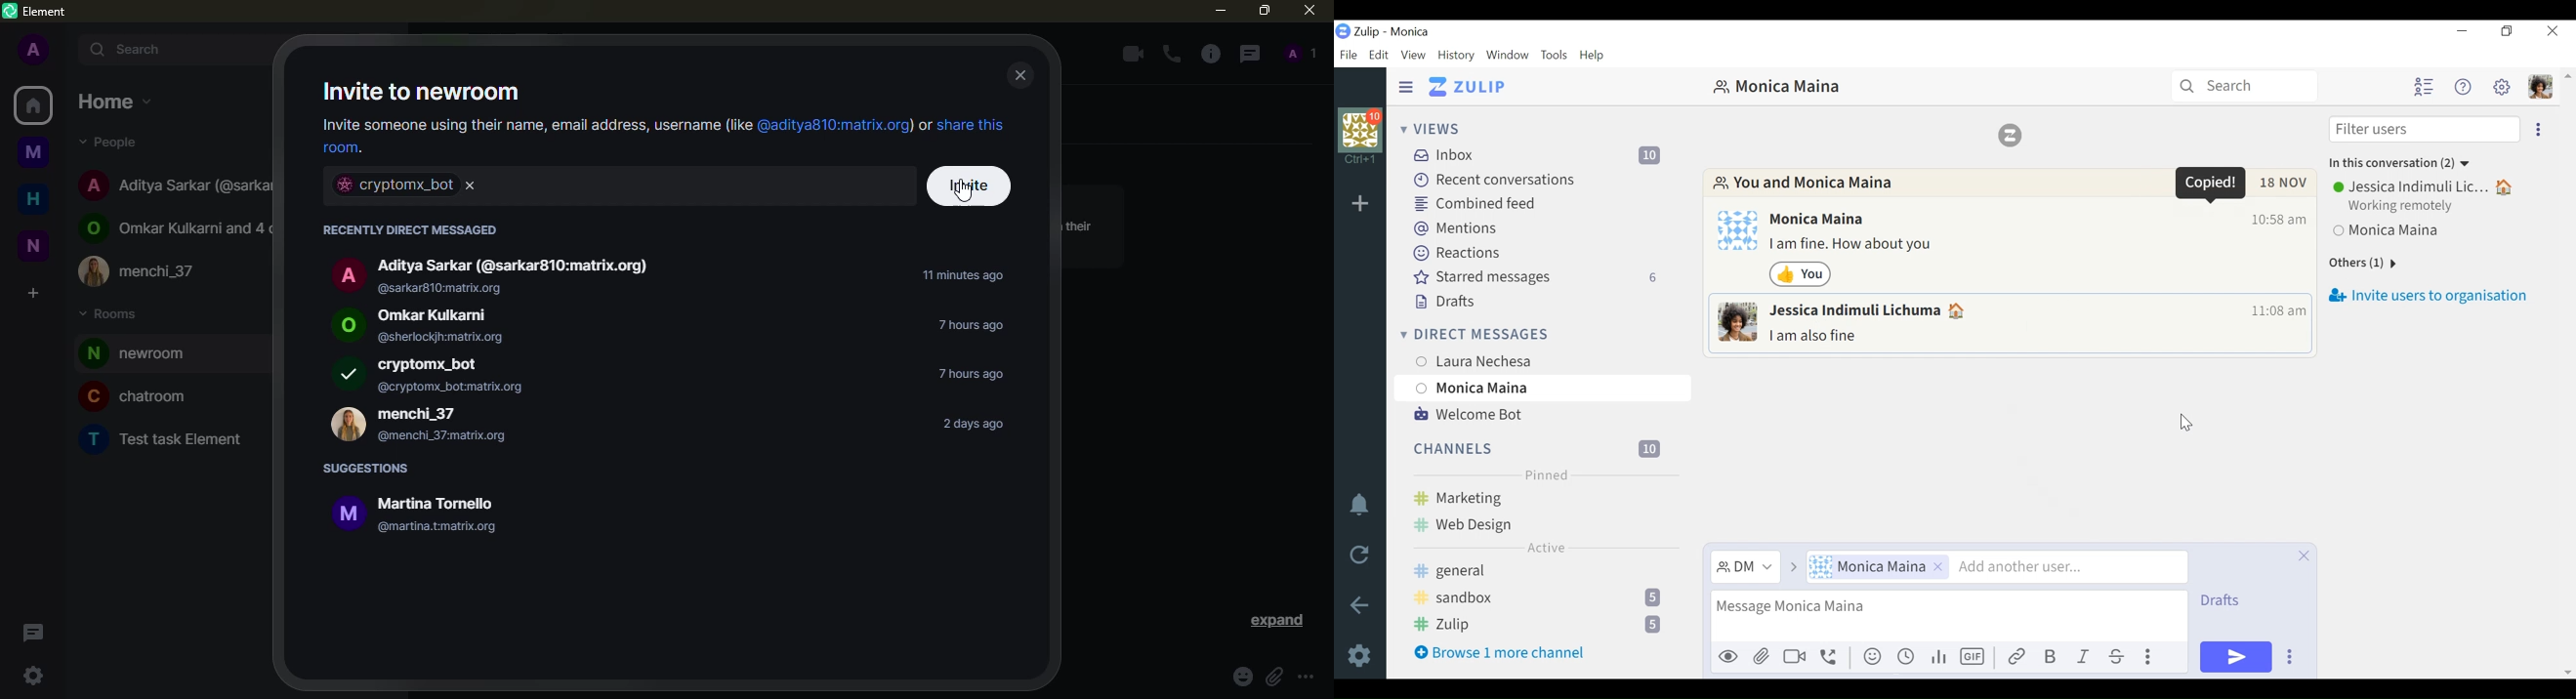  What do you see at coordinates (1493, 522) in the screenshot?
I see `Web Design` at bounding box center [1493, 522].